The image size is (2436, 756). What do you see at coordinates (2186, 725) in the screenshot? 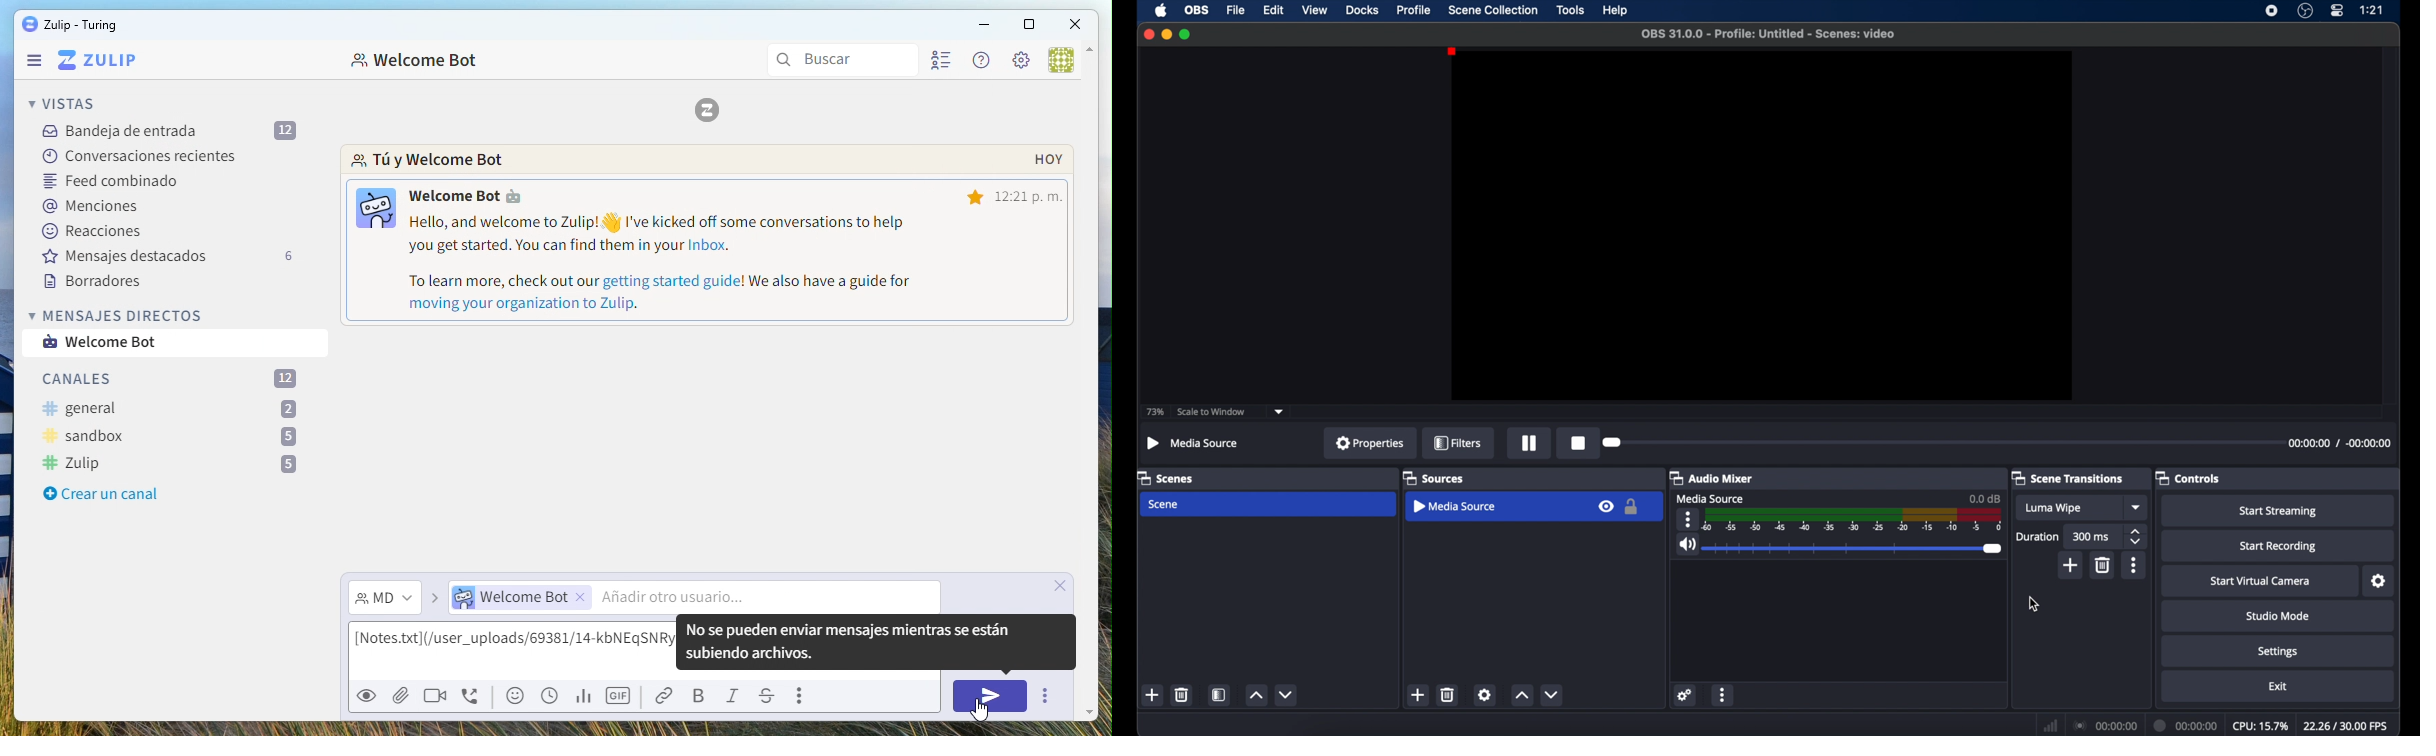
I see `duration` at bounding box center [2186, 725].